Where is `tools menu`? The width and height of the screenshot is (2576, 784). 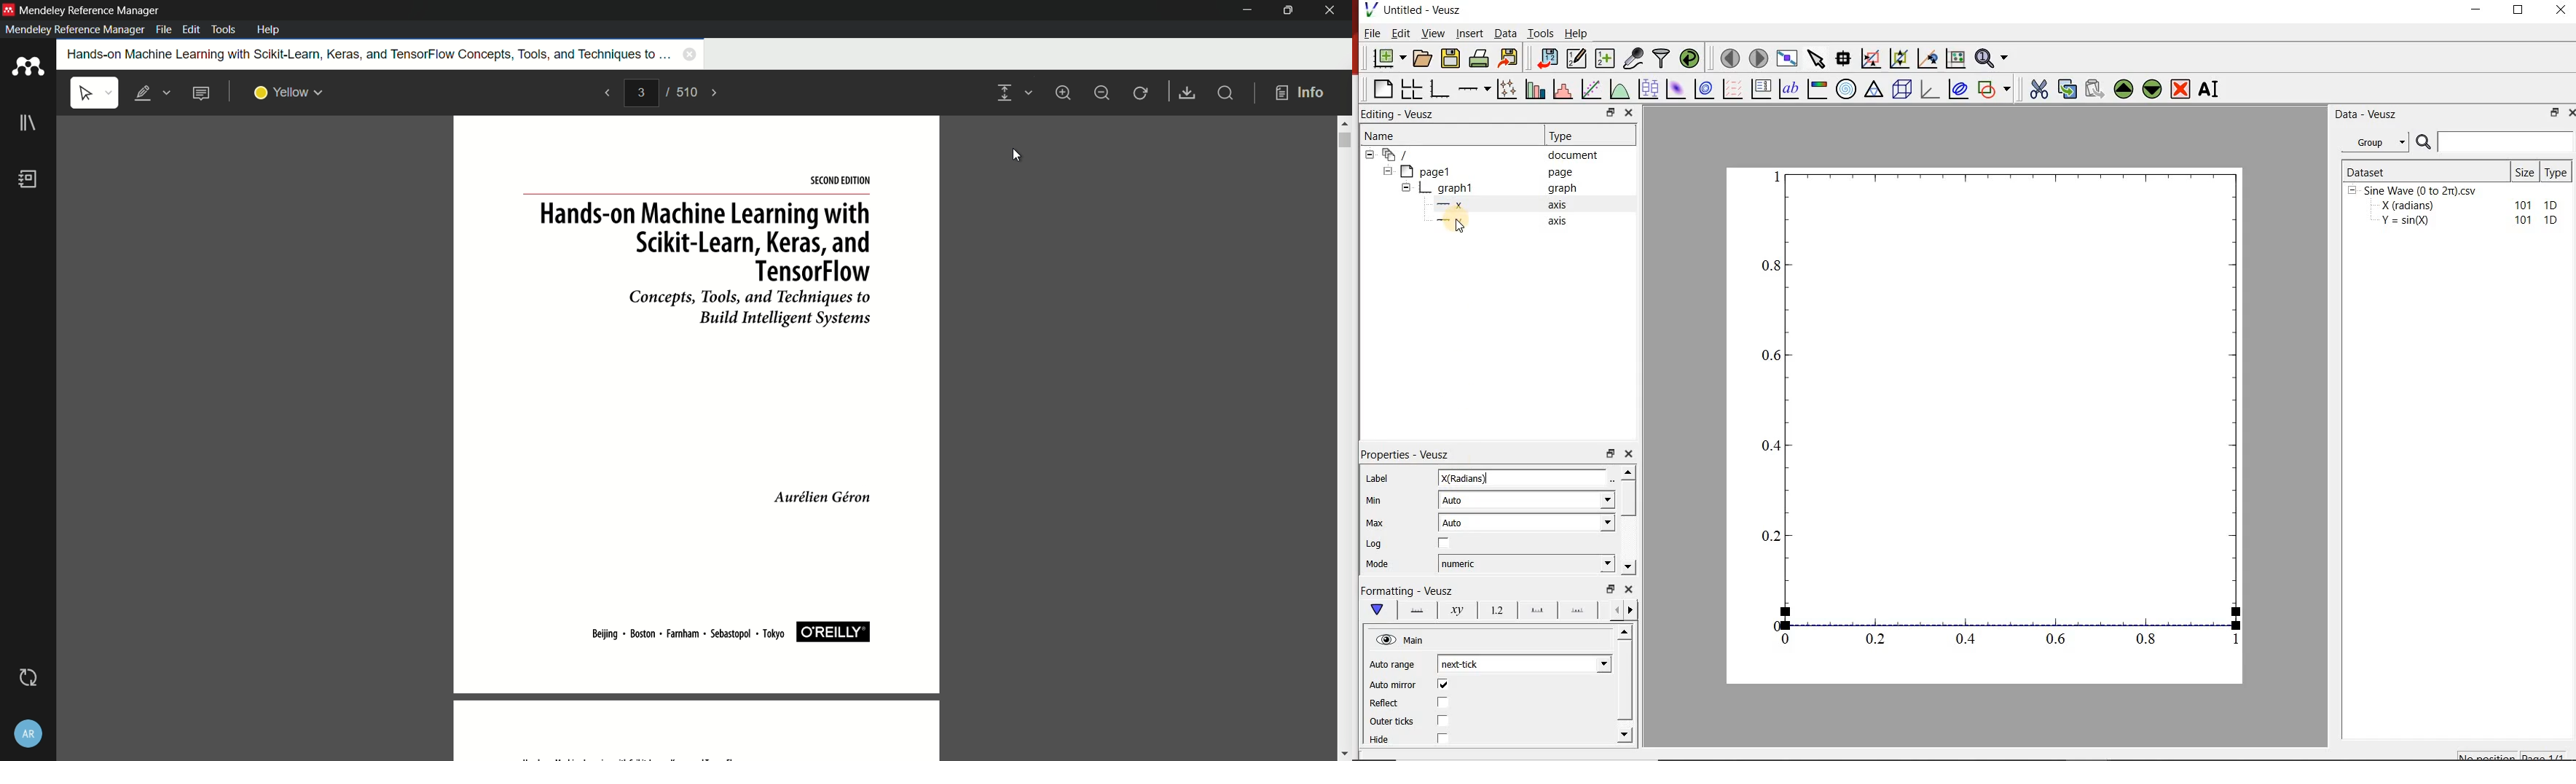
tools menu is located at coordinates (226, 30).